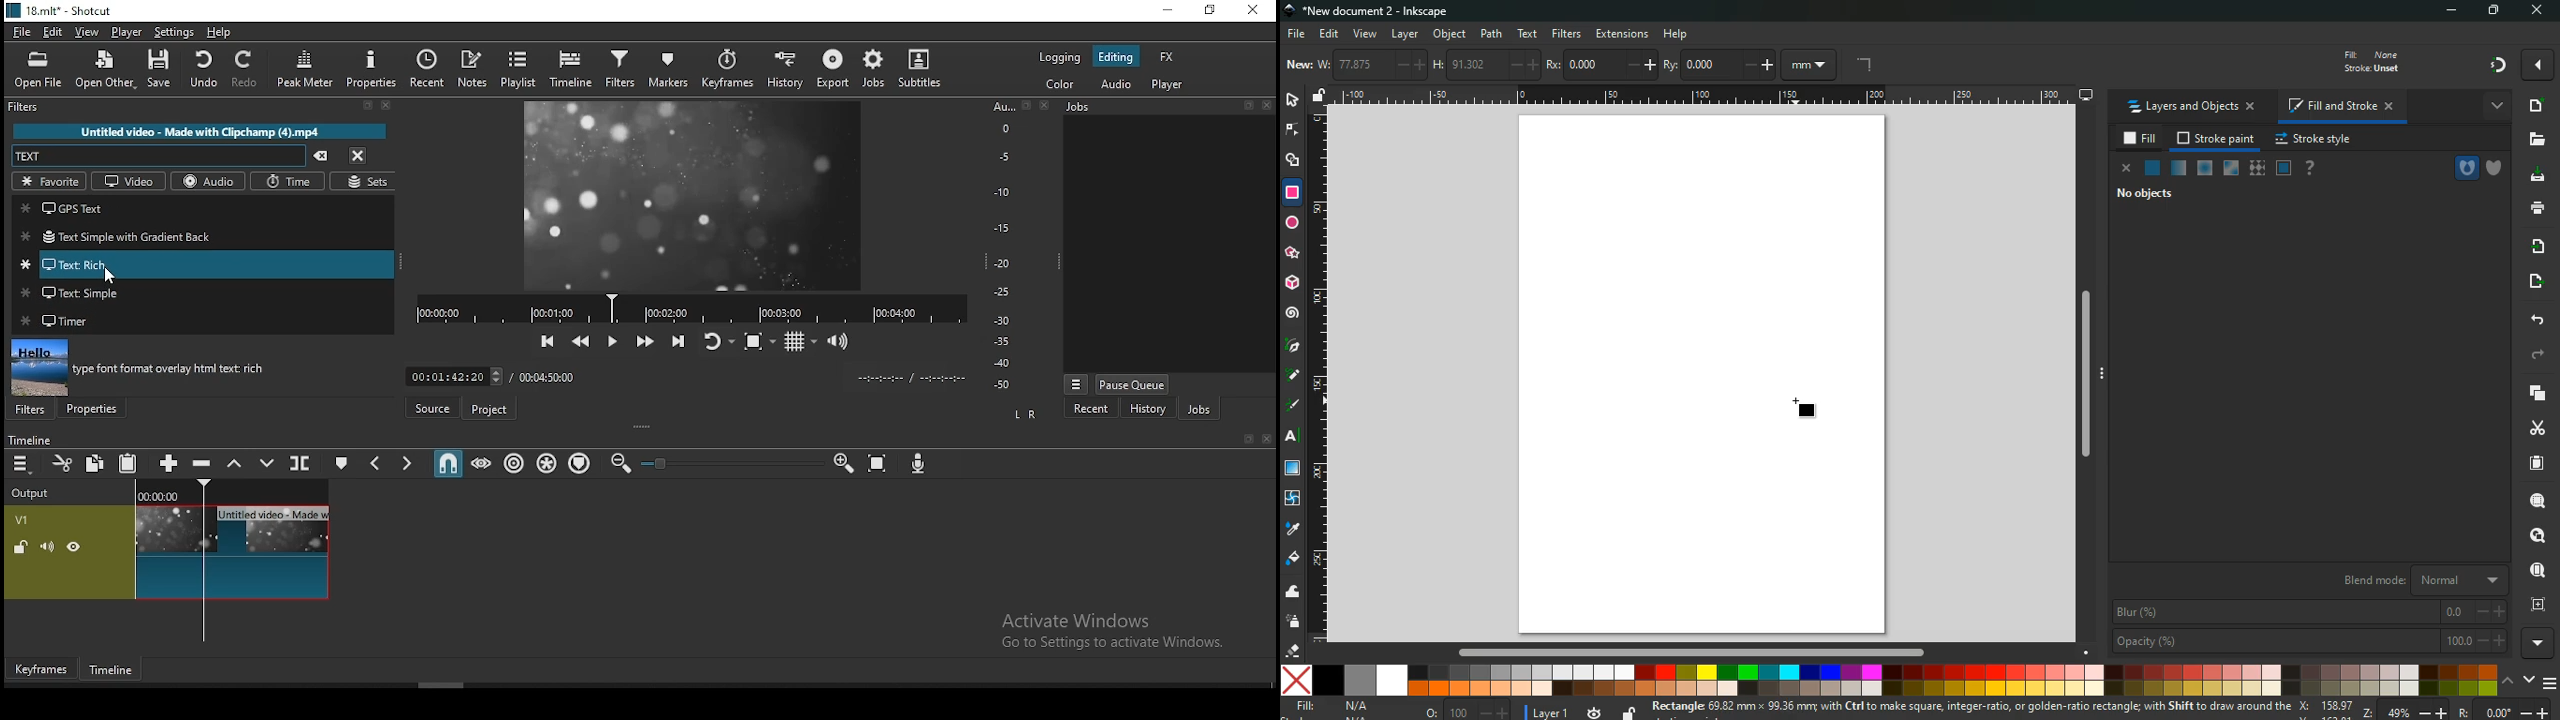 The height and width of the screenshot is (728, 2576). What do you see at coordinates (724, 73) in the screenshot?
I see `keyframes` at bounding box center [724, 73].